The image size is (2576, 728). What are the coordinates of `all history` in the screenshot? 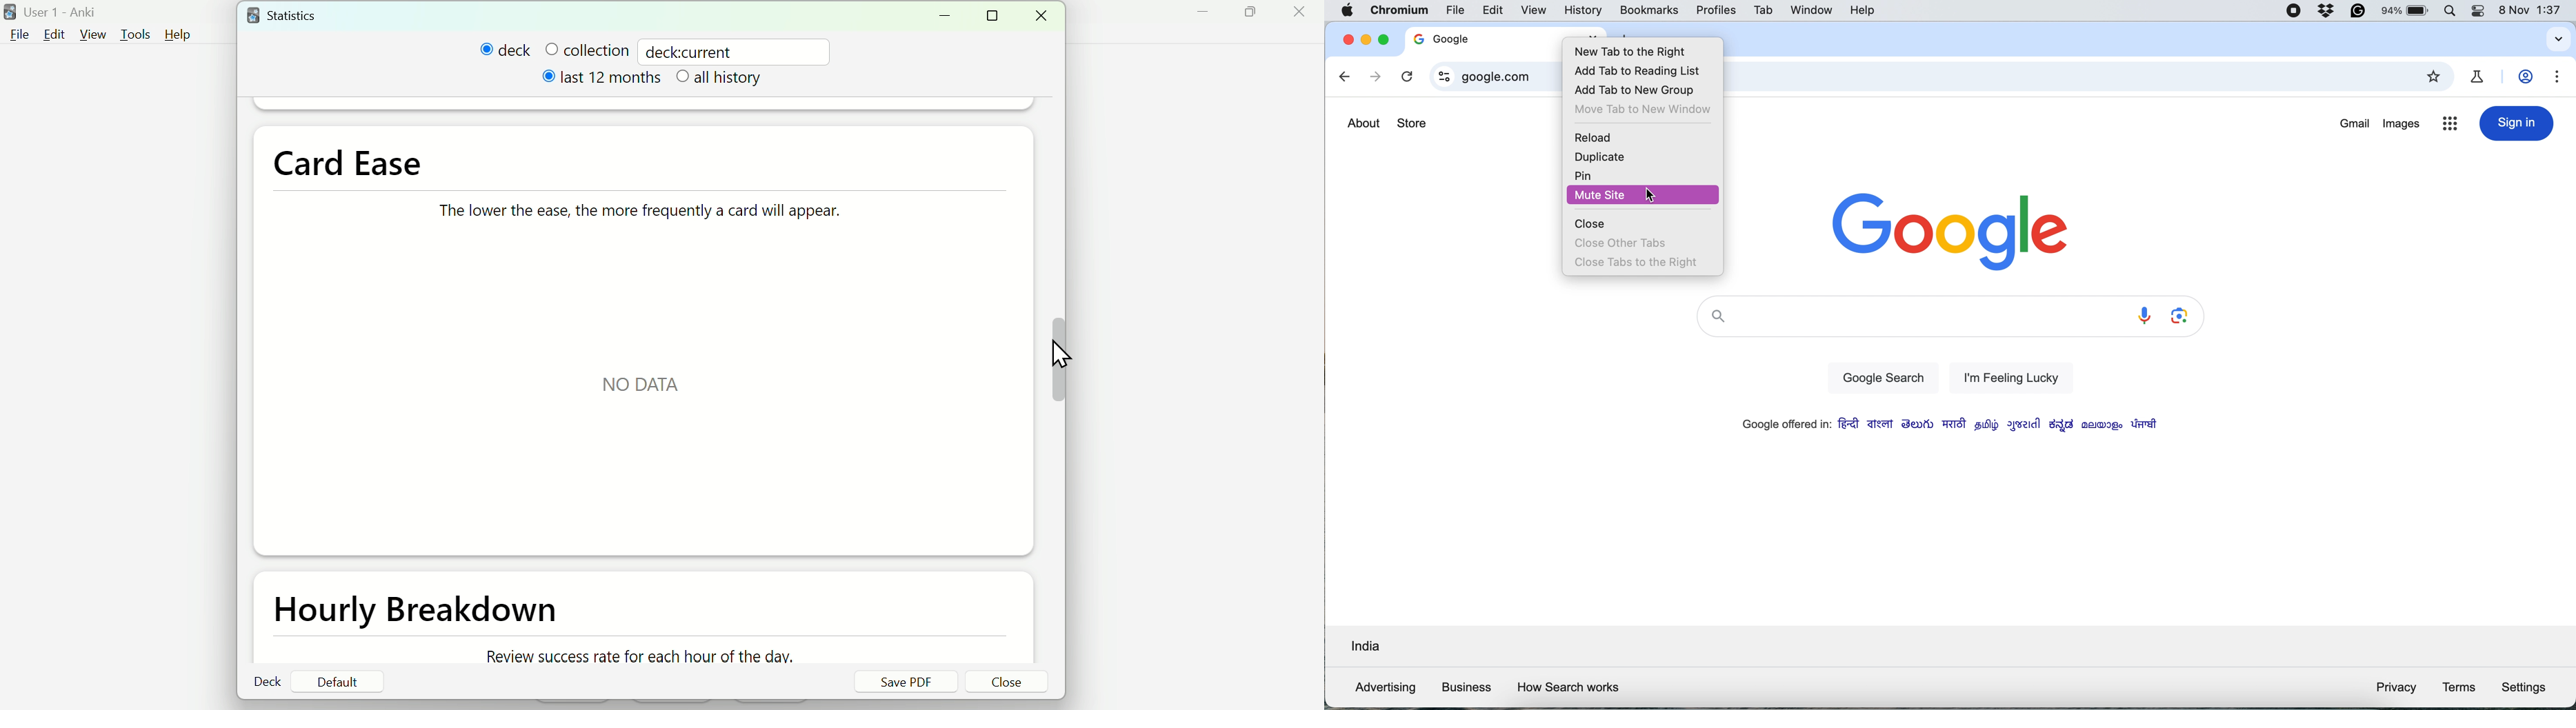 It's located at (722, 80).